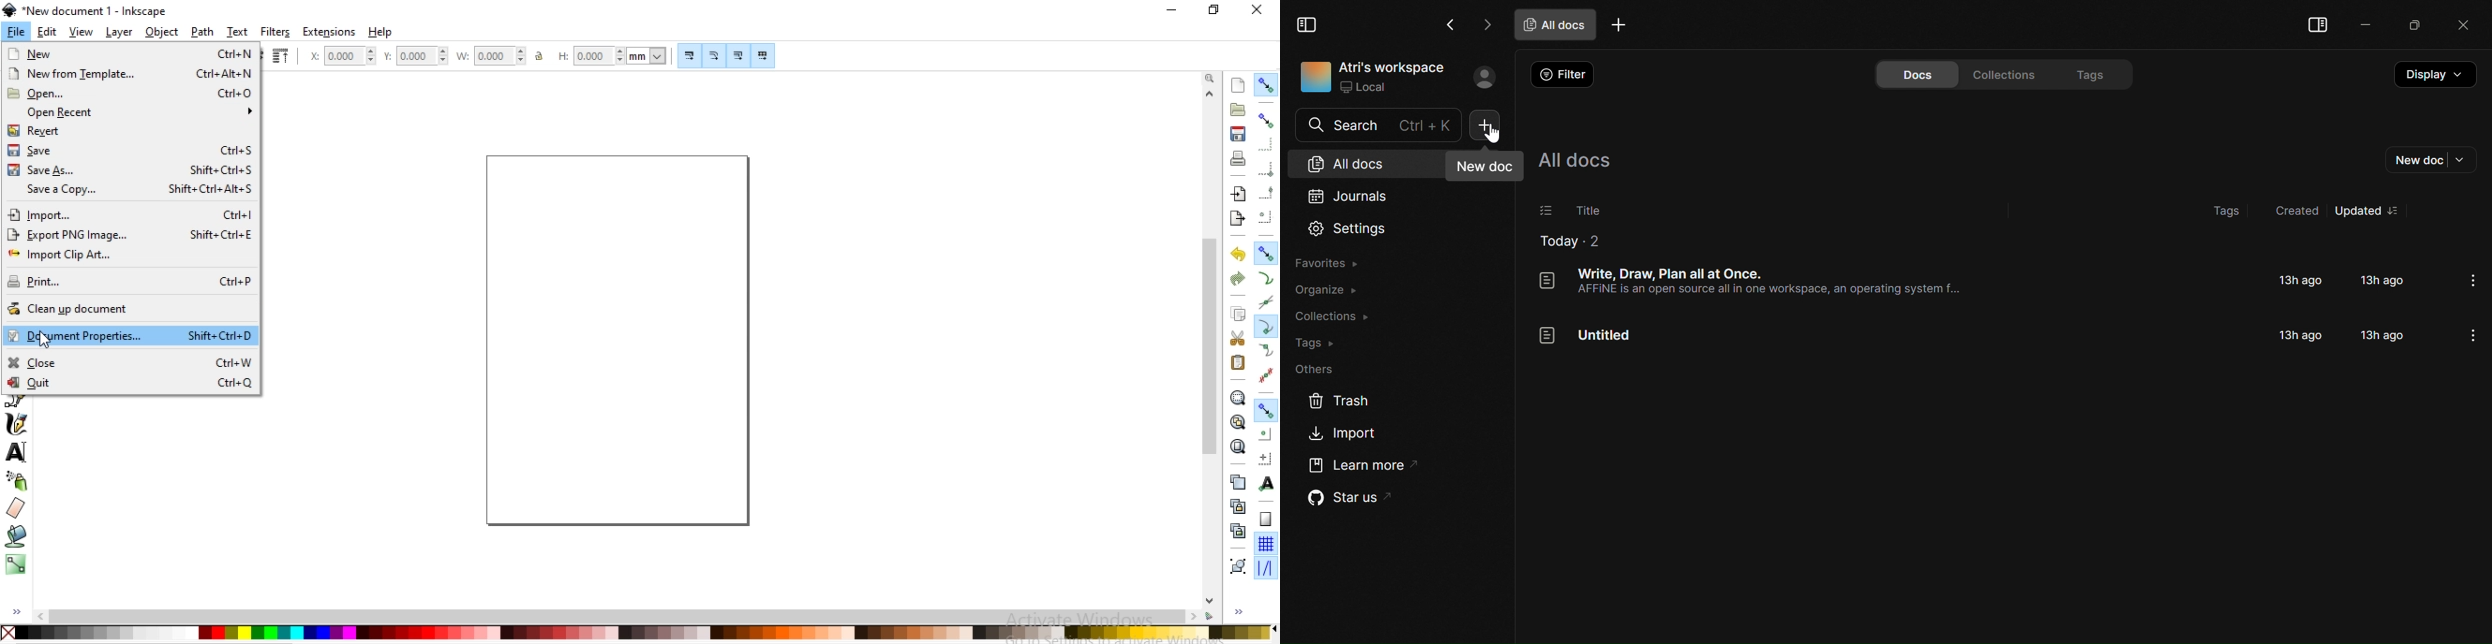 Image resolution: width=2492 pixels, height=644 pixels. Describe the element at coordinates (1492, 136) in the screenshot. I see `cursor` at that location.